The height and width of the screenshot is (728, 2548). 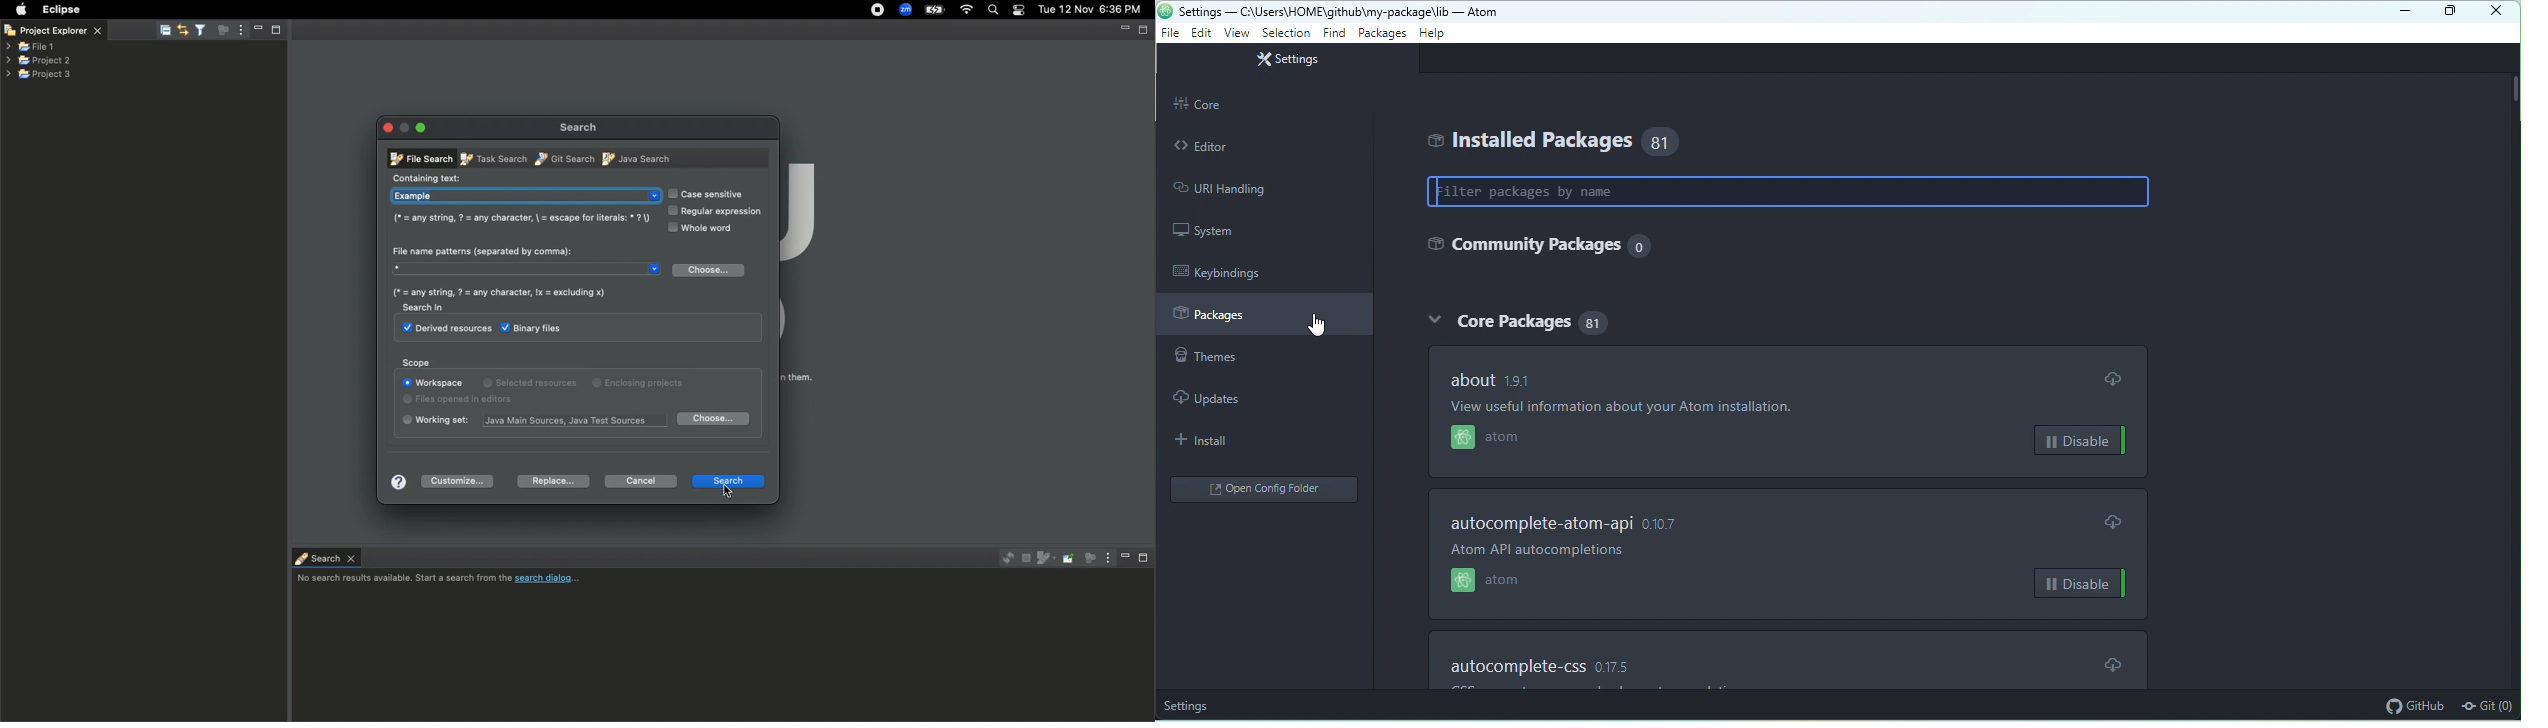 I want to click on vertical scrollbar, so click(x=2512, y=90).